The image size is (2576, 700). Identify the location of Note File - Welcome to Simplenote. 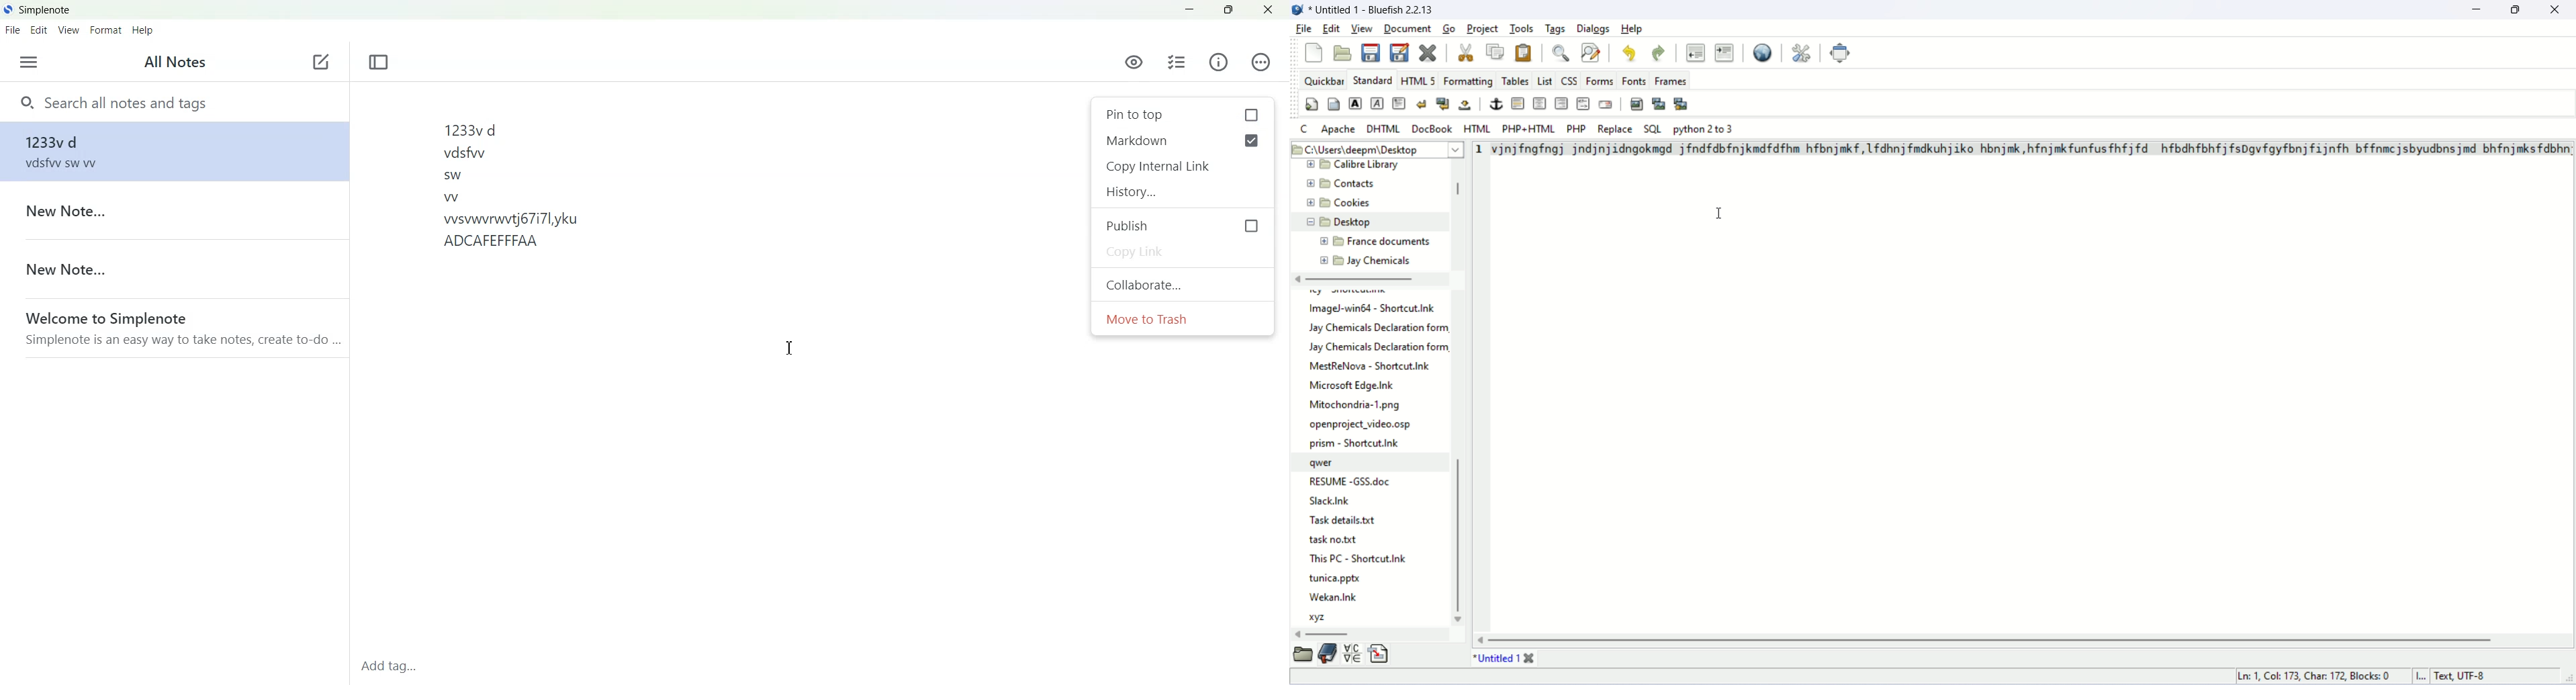
(173, 328).